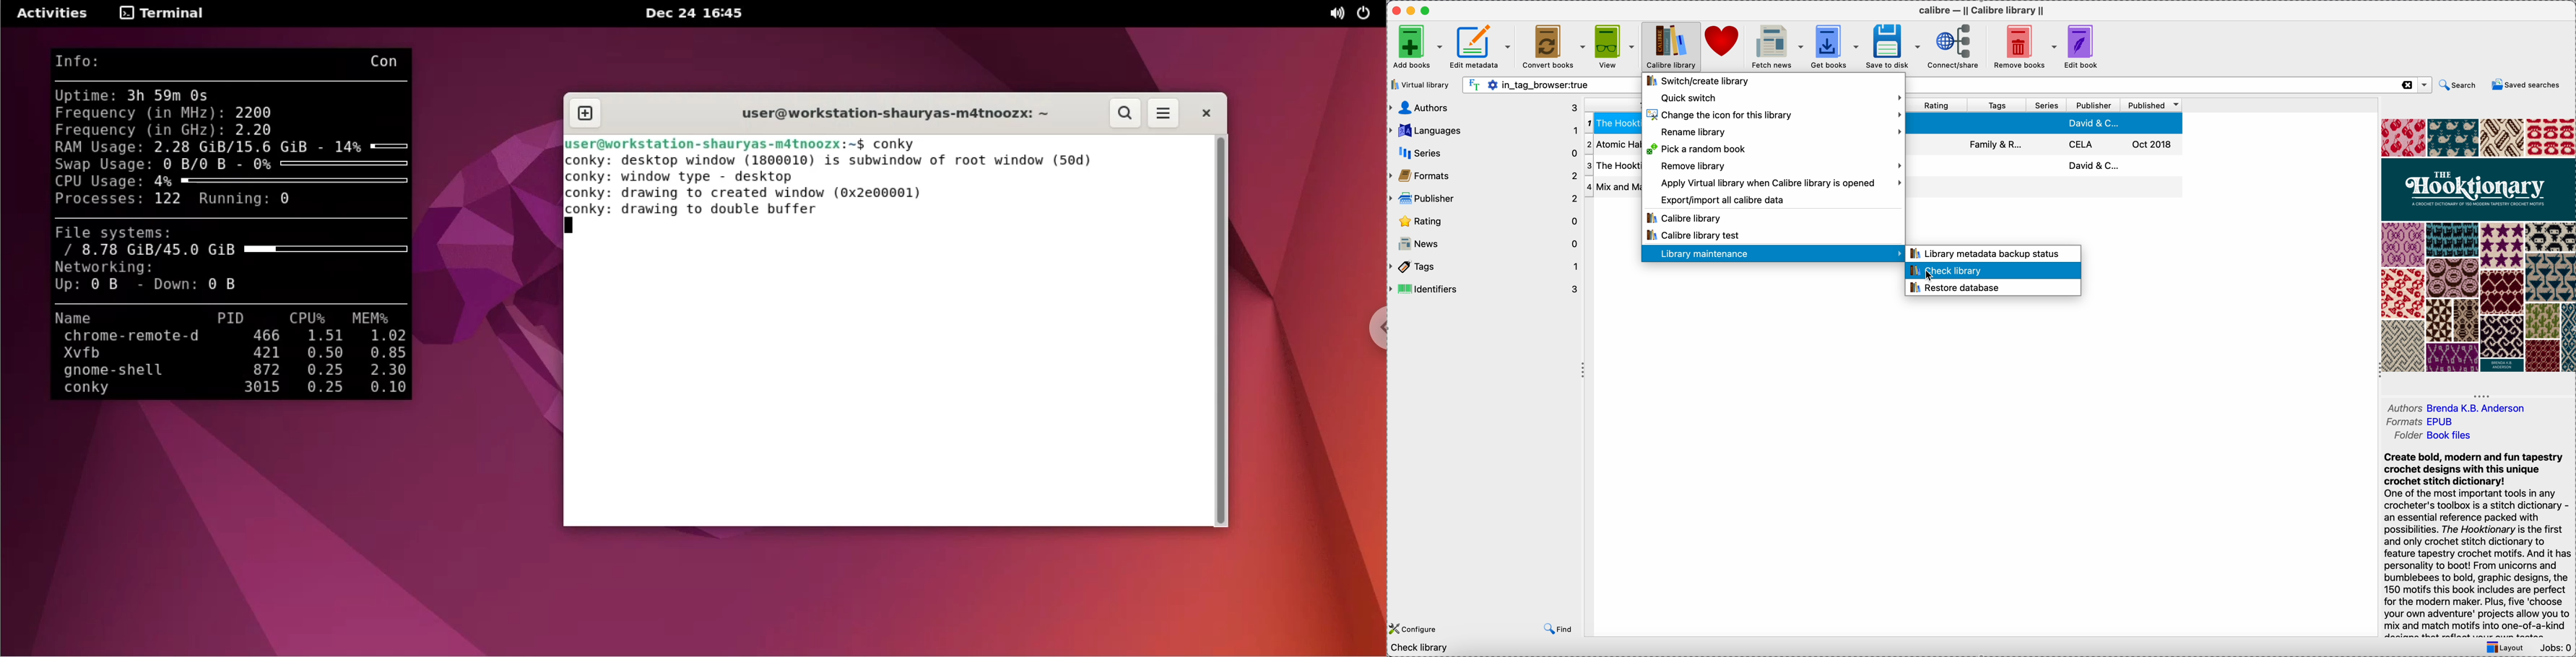 This screenshot has height=672, width=2576. Describe the element at coordinates (1775, 115) in the screenshot. I see `change the icon for this library` at that location.